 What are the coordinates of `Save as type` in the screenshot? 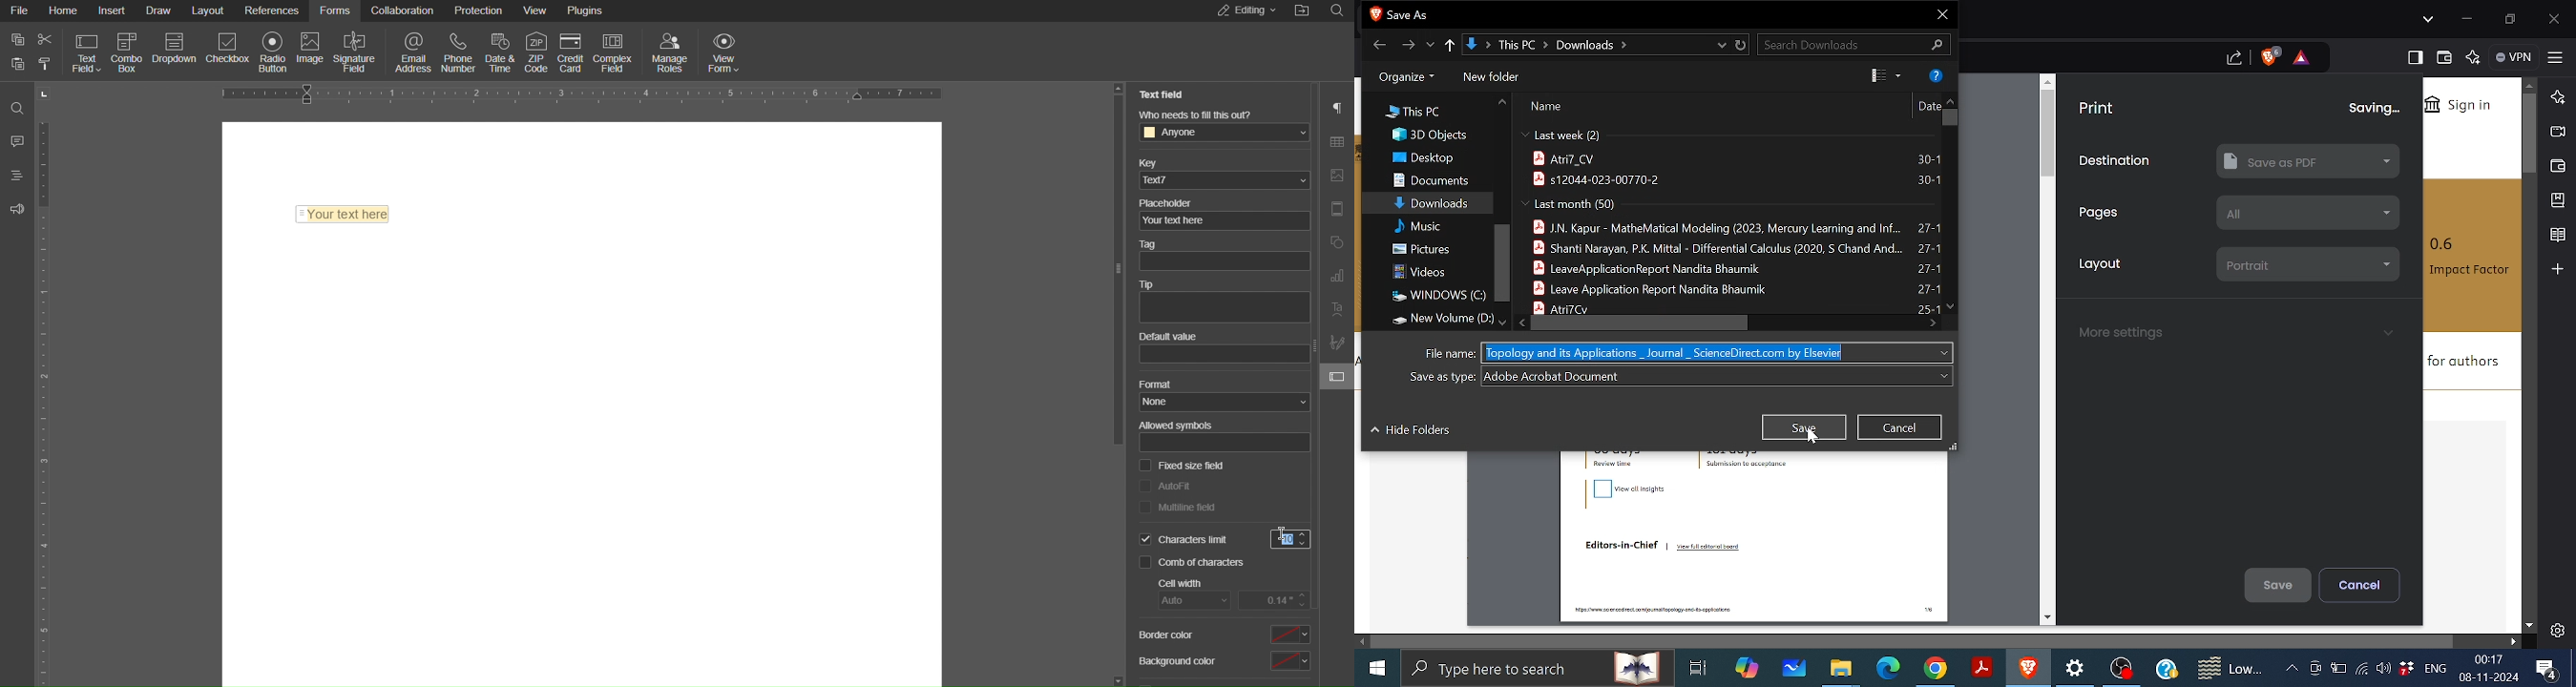 It's located at (1441, 378).